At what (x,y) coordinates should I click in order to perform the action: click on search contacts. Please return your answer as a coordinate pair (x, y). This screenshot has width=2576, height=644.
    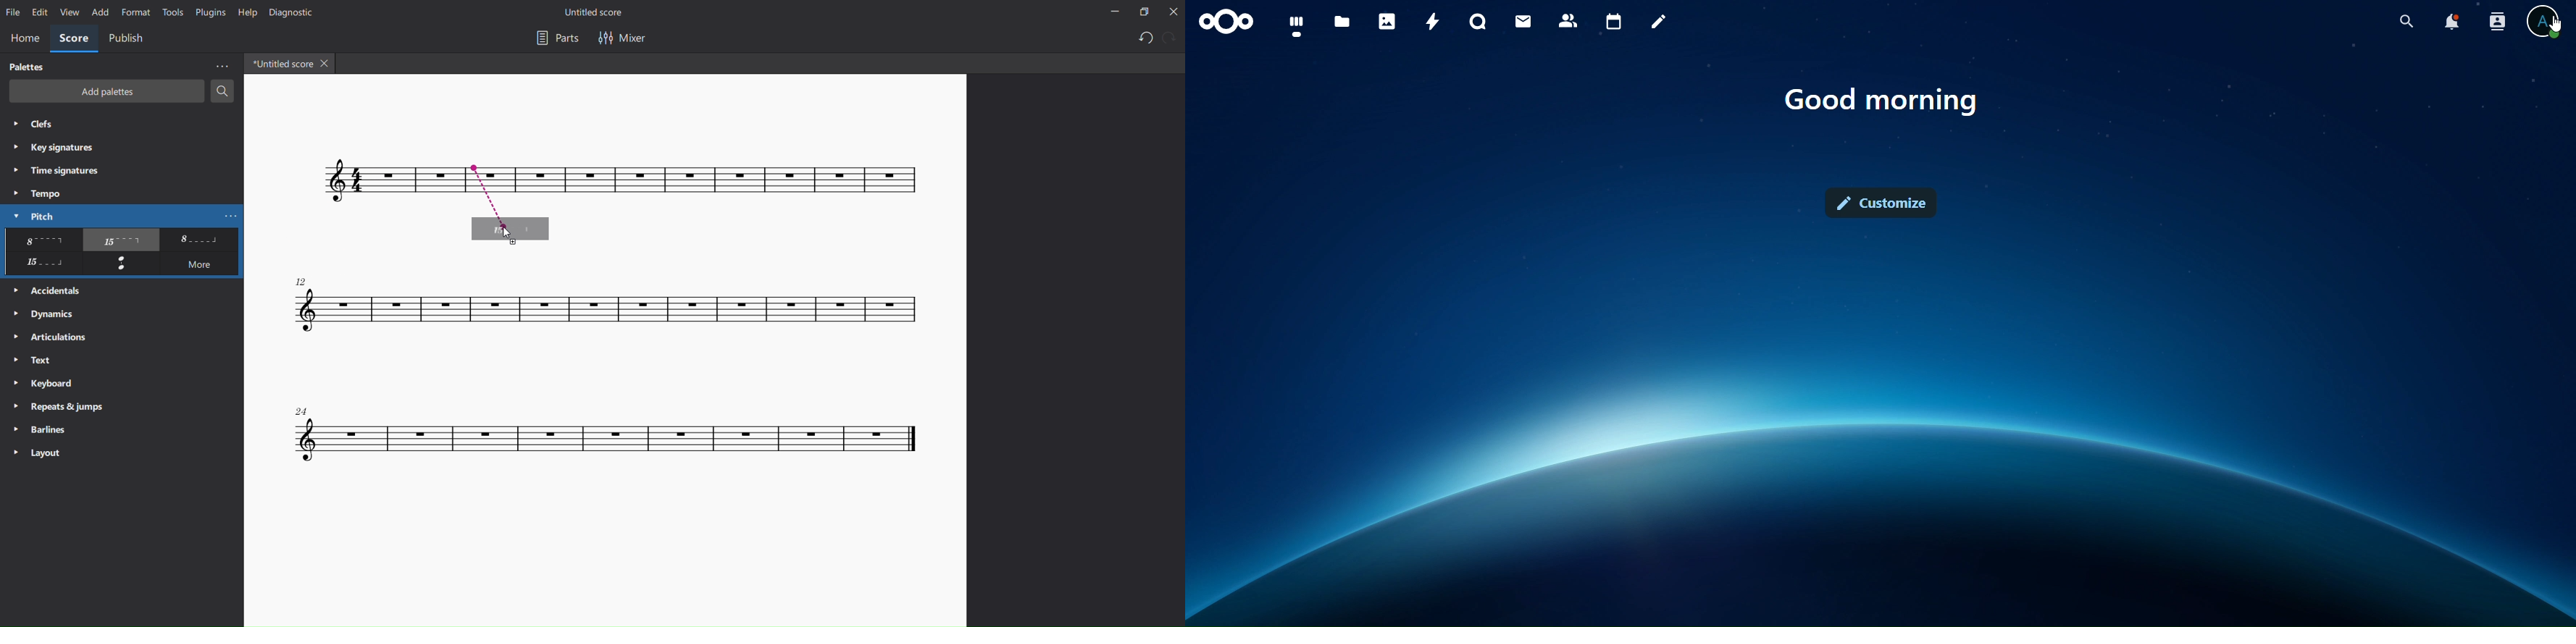
    Looking at the image, I should click on (2498, 20).